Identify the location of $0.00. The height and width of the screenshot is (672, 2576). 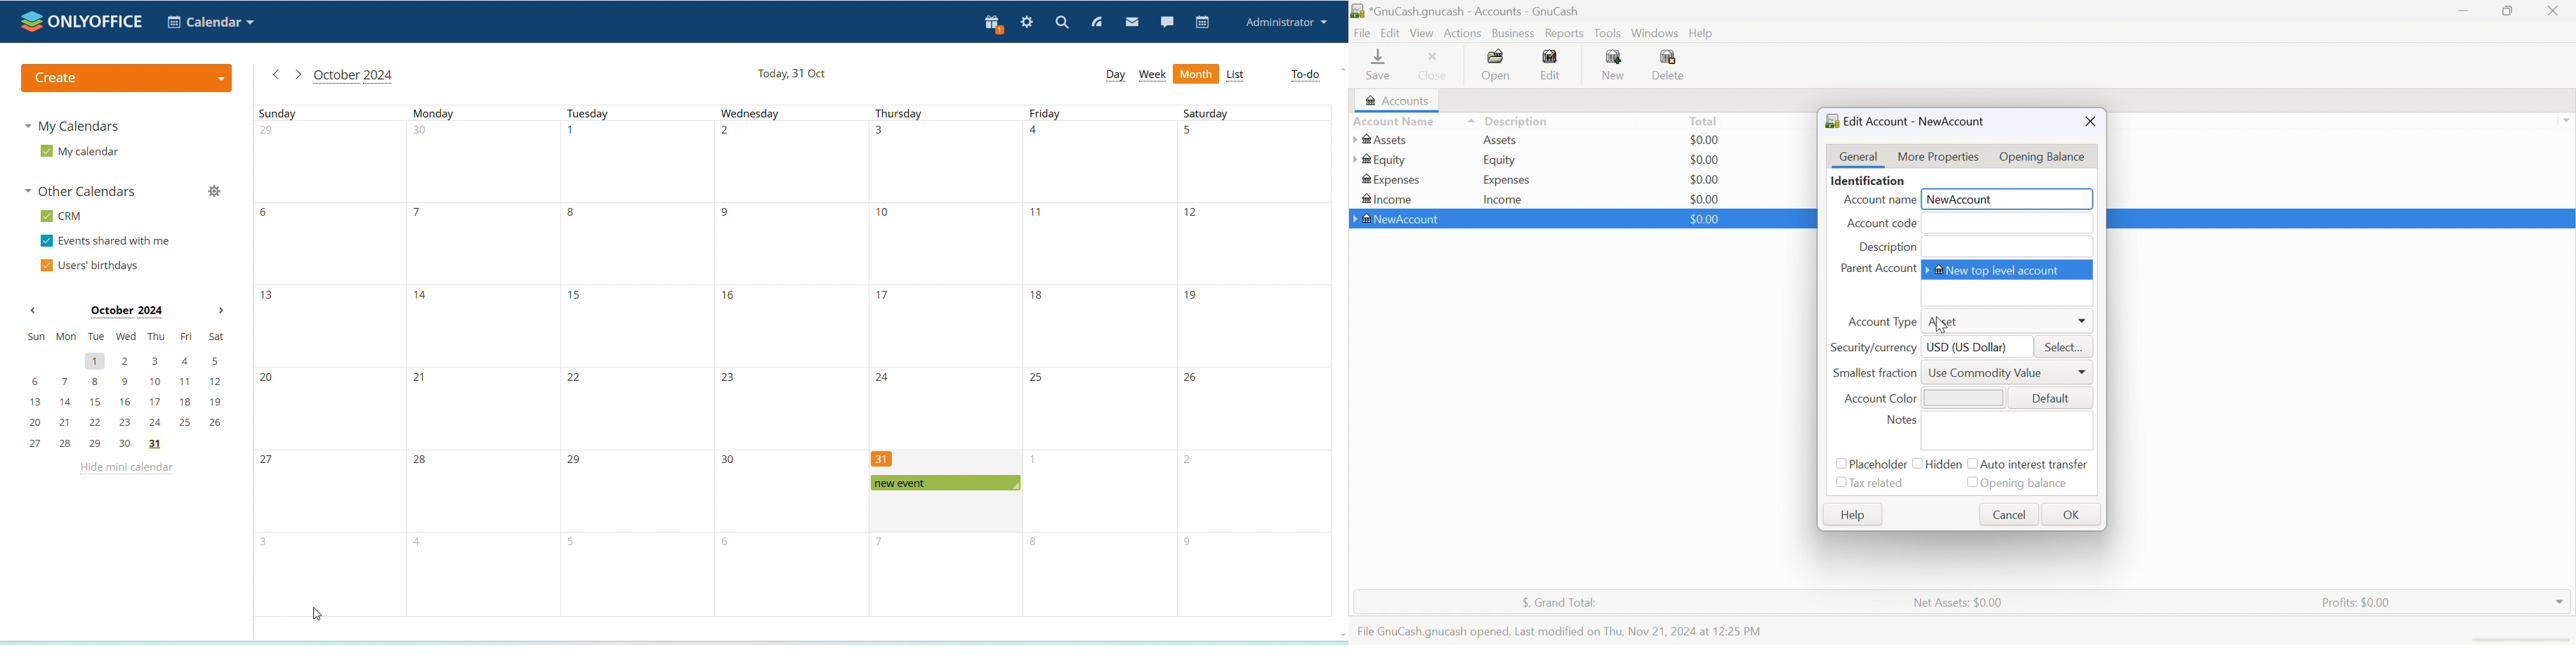
(1704, 219).